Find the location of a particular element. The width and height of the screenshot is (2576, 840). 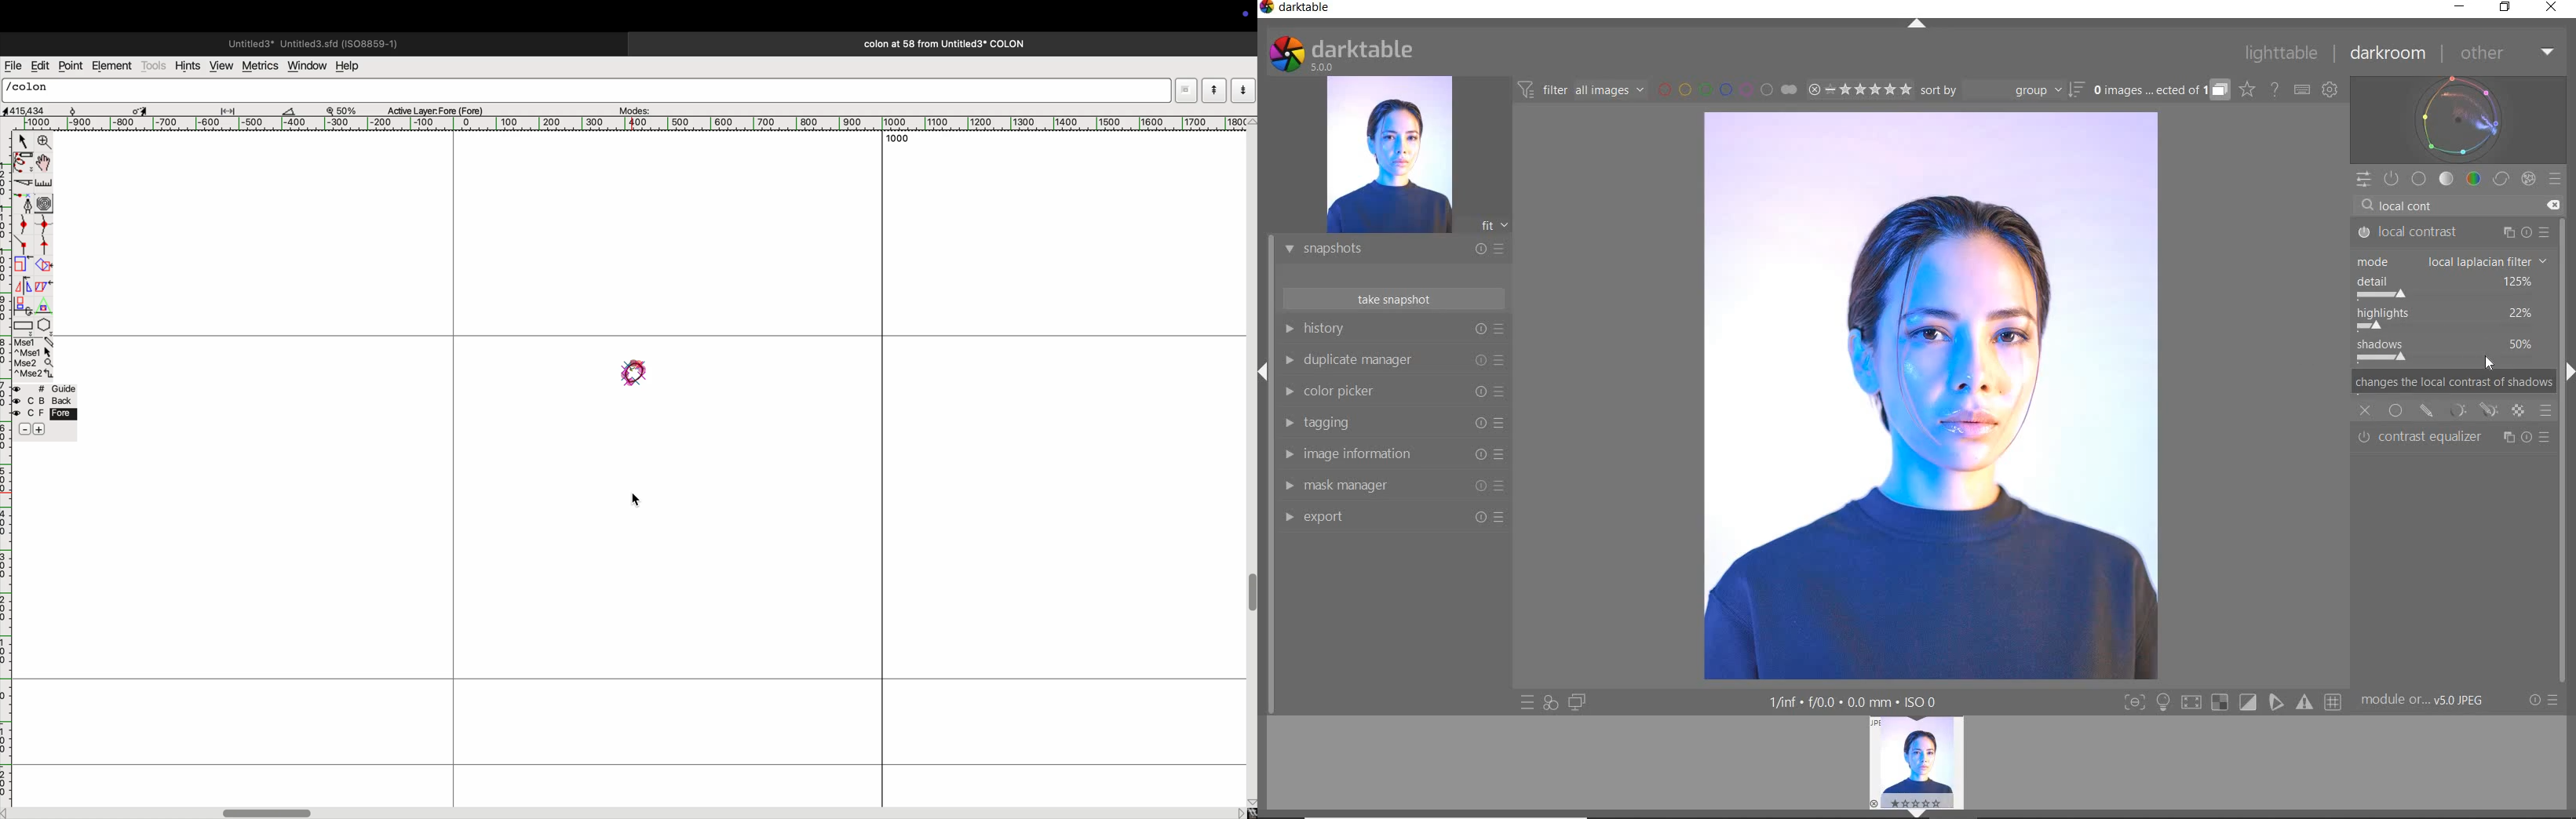

snow is located at coordinates (83, 109).